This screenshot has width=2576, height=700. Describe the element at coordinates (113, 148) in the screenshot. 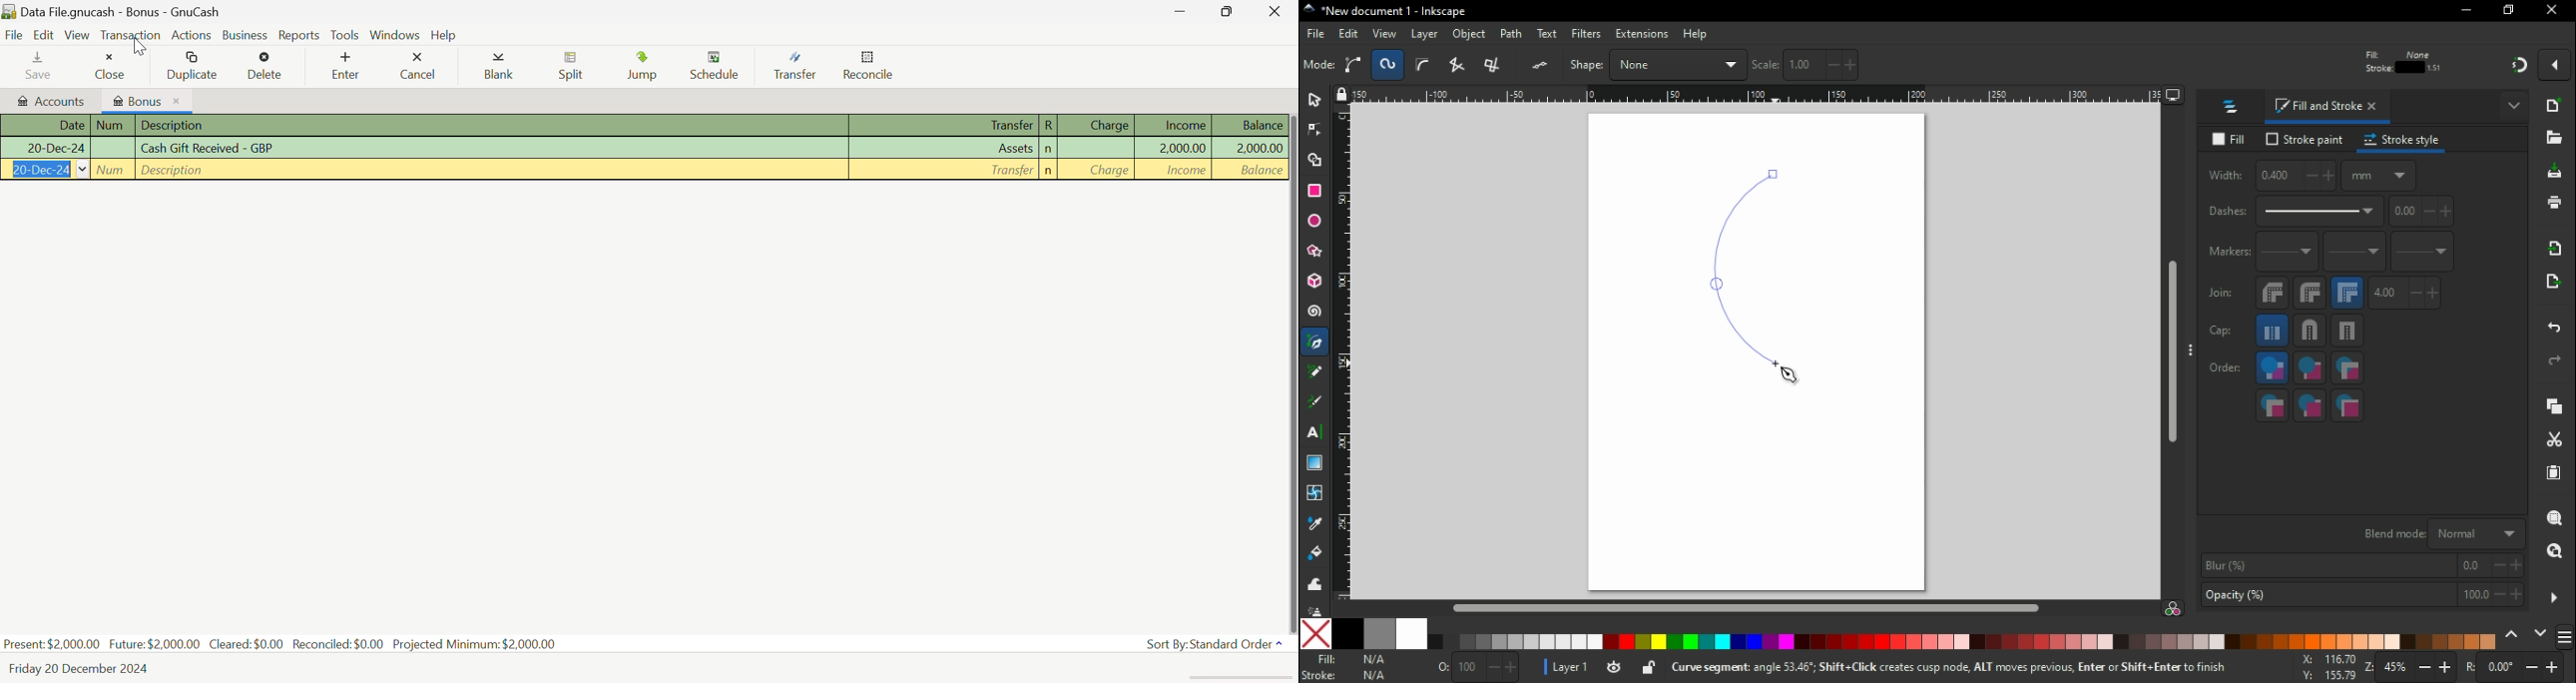

I see `Num` at that location.